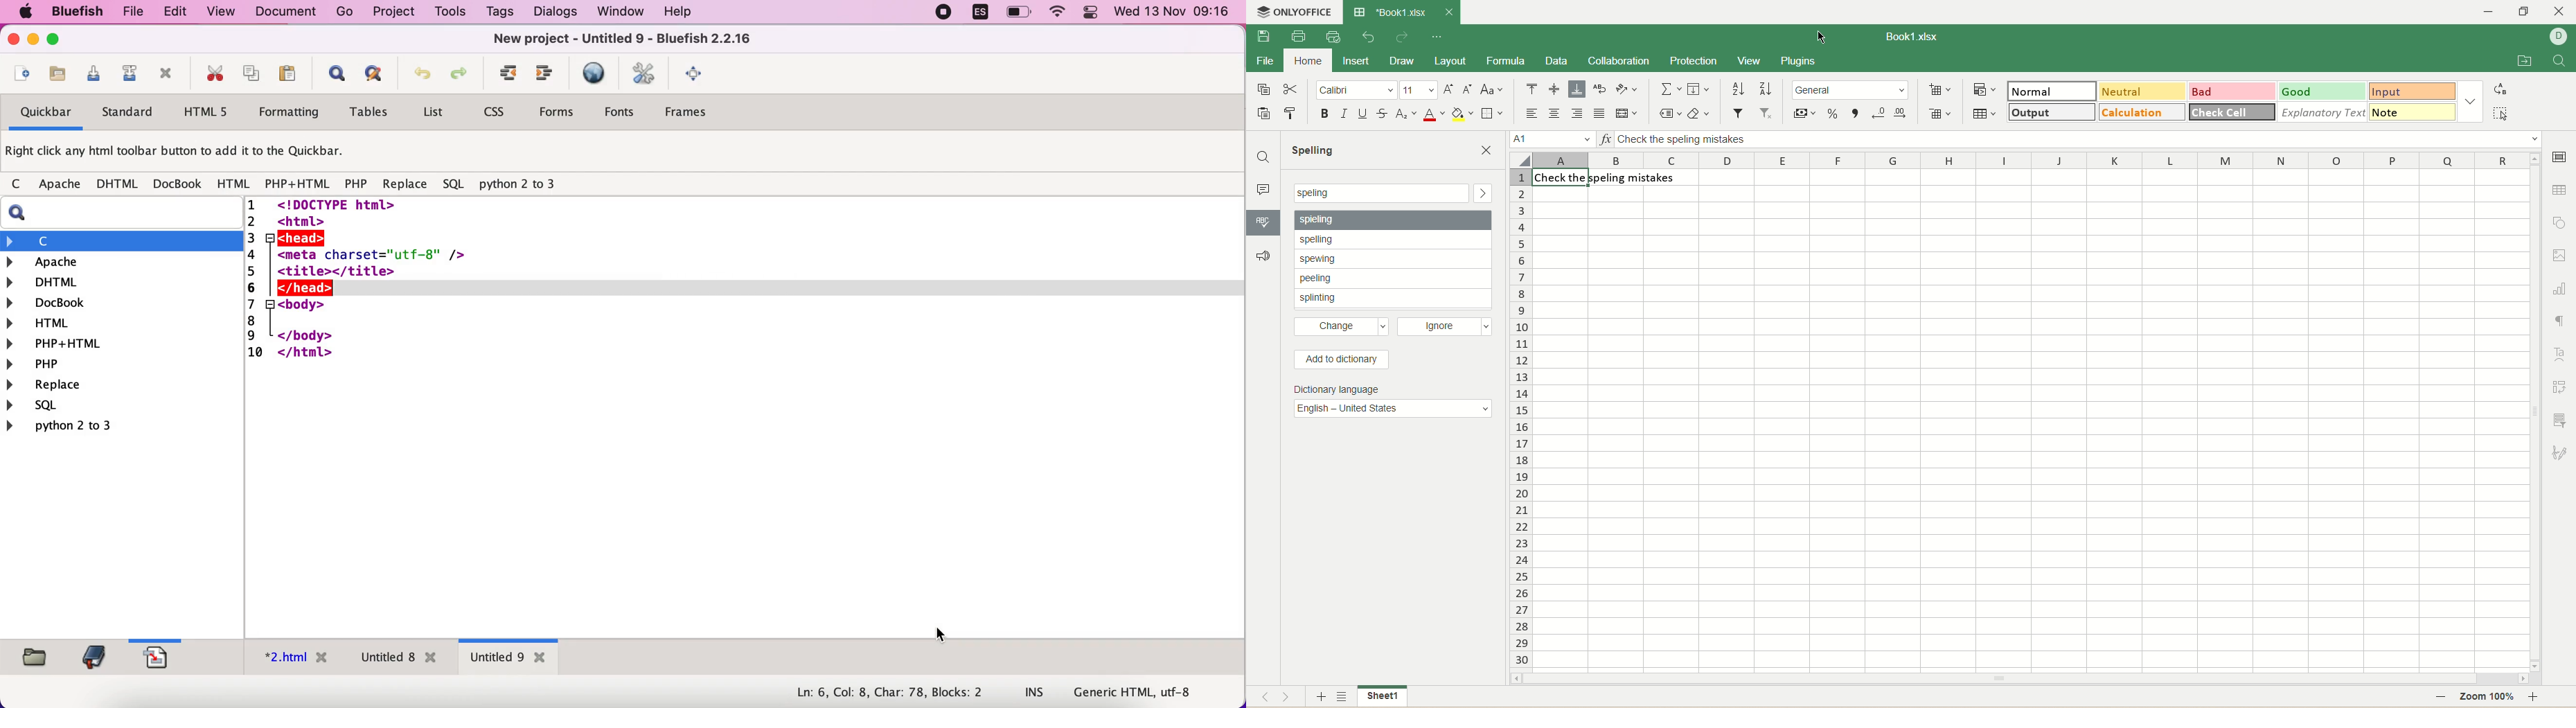 This screenshot has width=2576, height=728. I want to click on time and date, so click(1174, 13).